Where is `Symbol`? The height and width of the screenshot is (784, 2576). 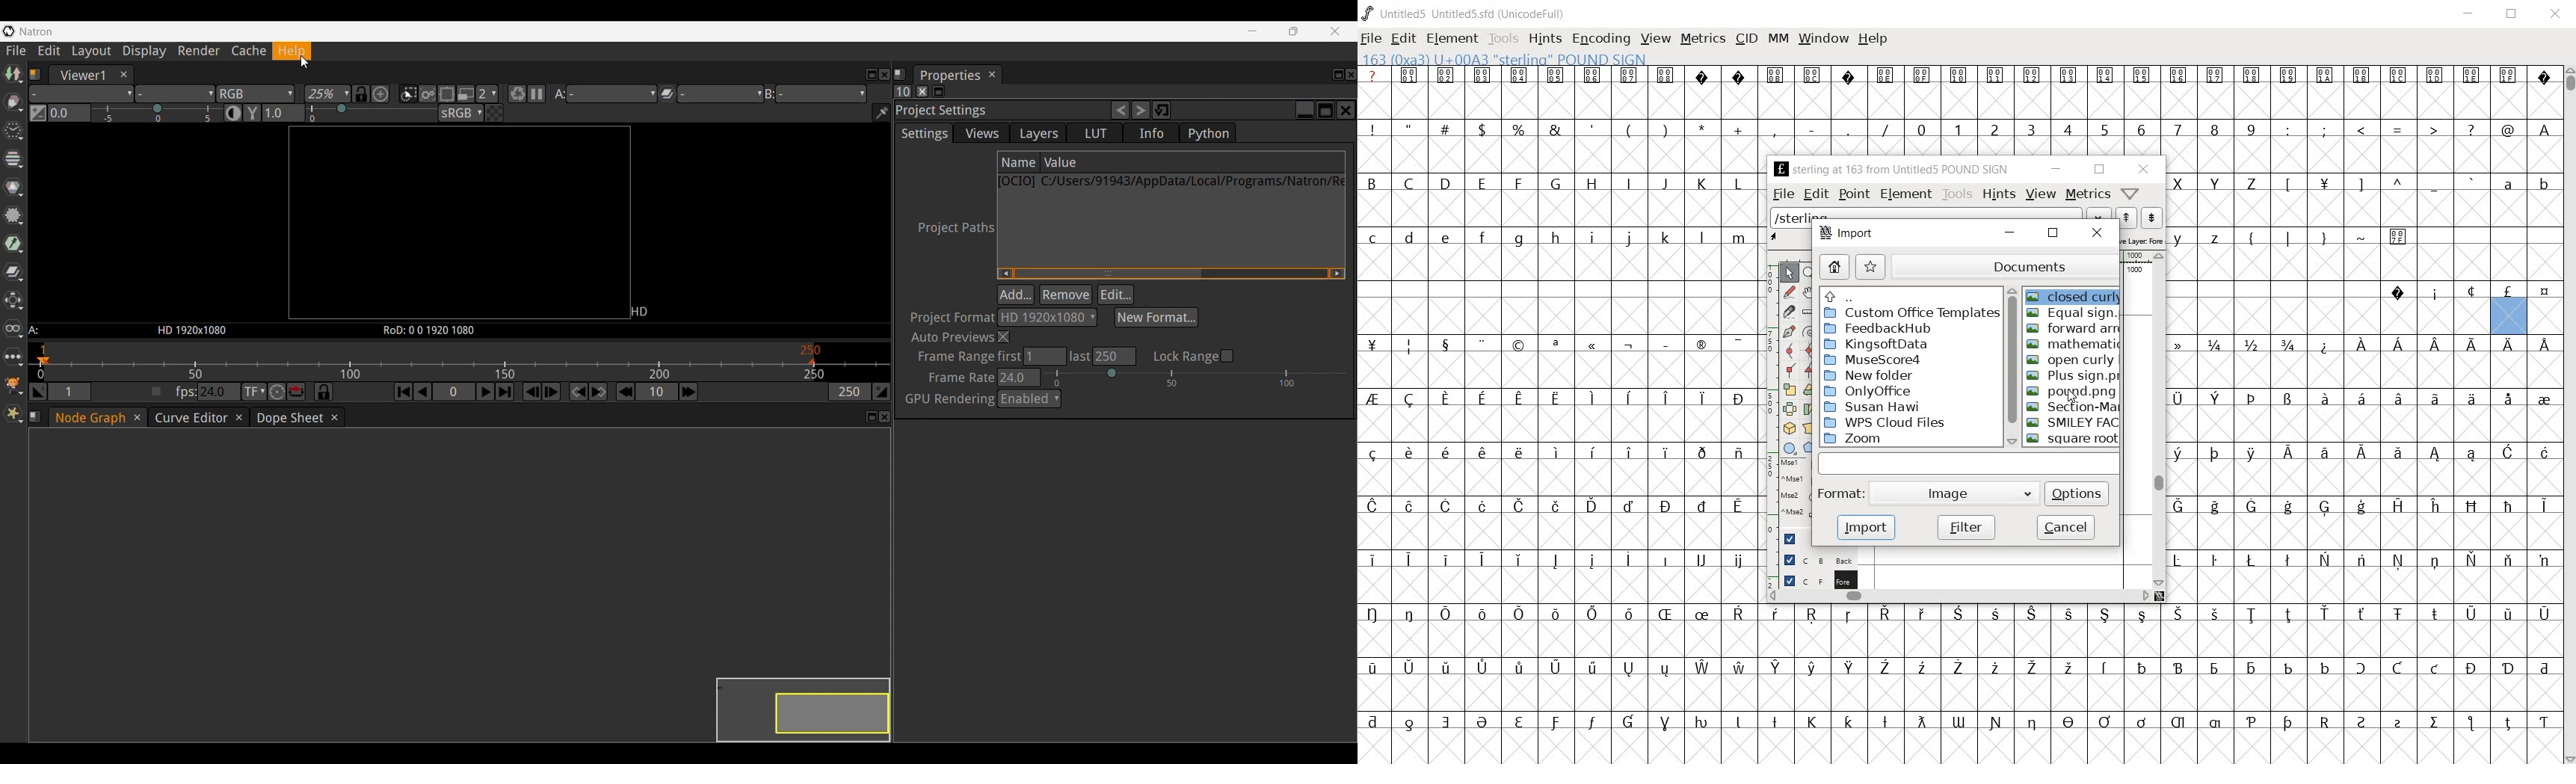
Symbol is located at coordinates (1739, 75).